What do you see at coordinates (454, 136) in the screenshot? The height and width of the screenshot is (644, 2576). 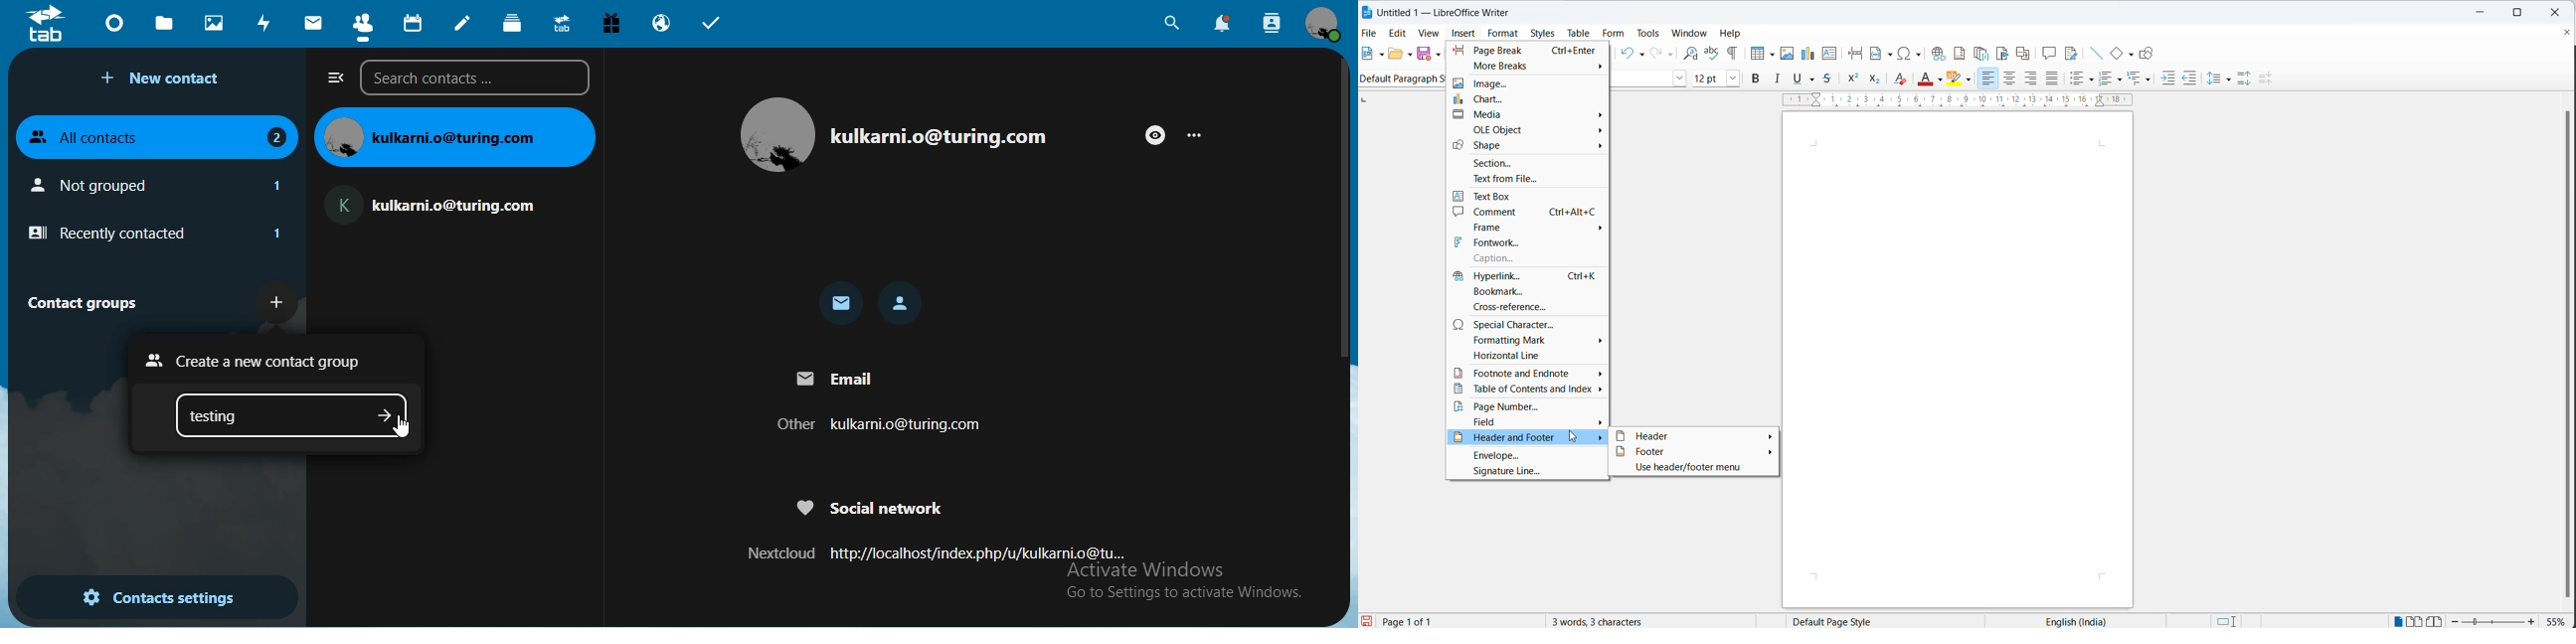 I see `kulkarni.o@turing.com` at bounding box center [454, 136].